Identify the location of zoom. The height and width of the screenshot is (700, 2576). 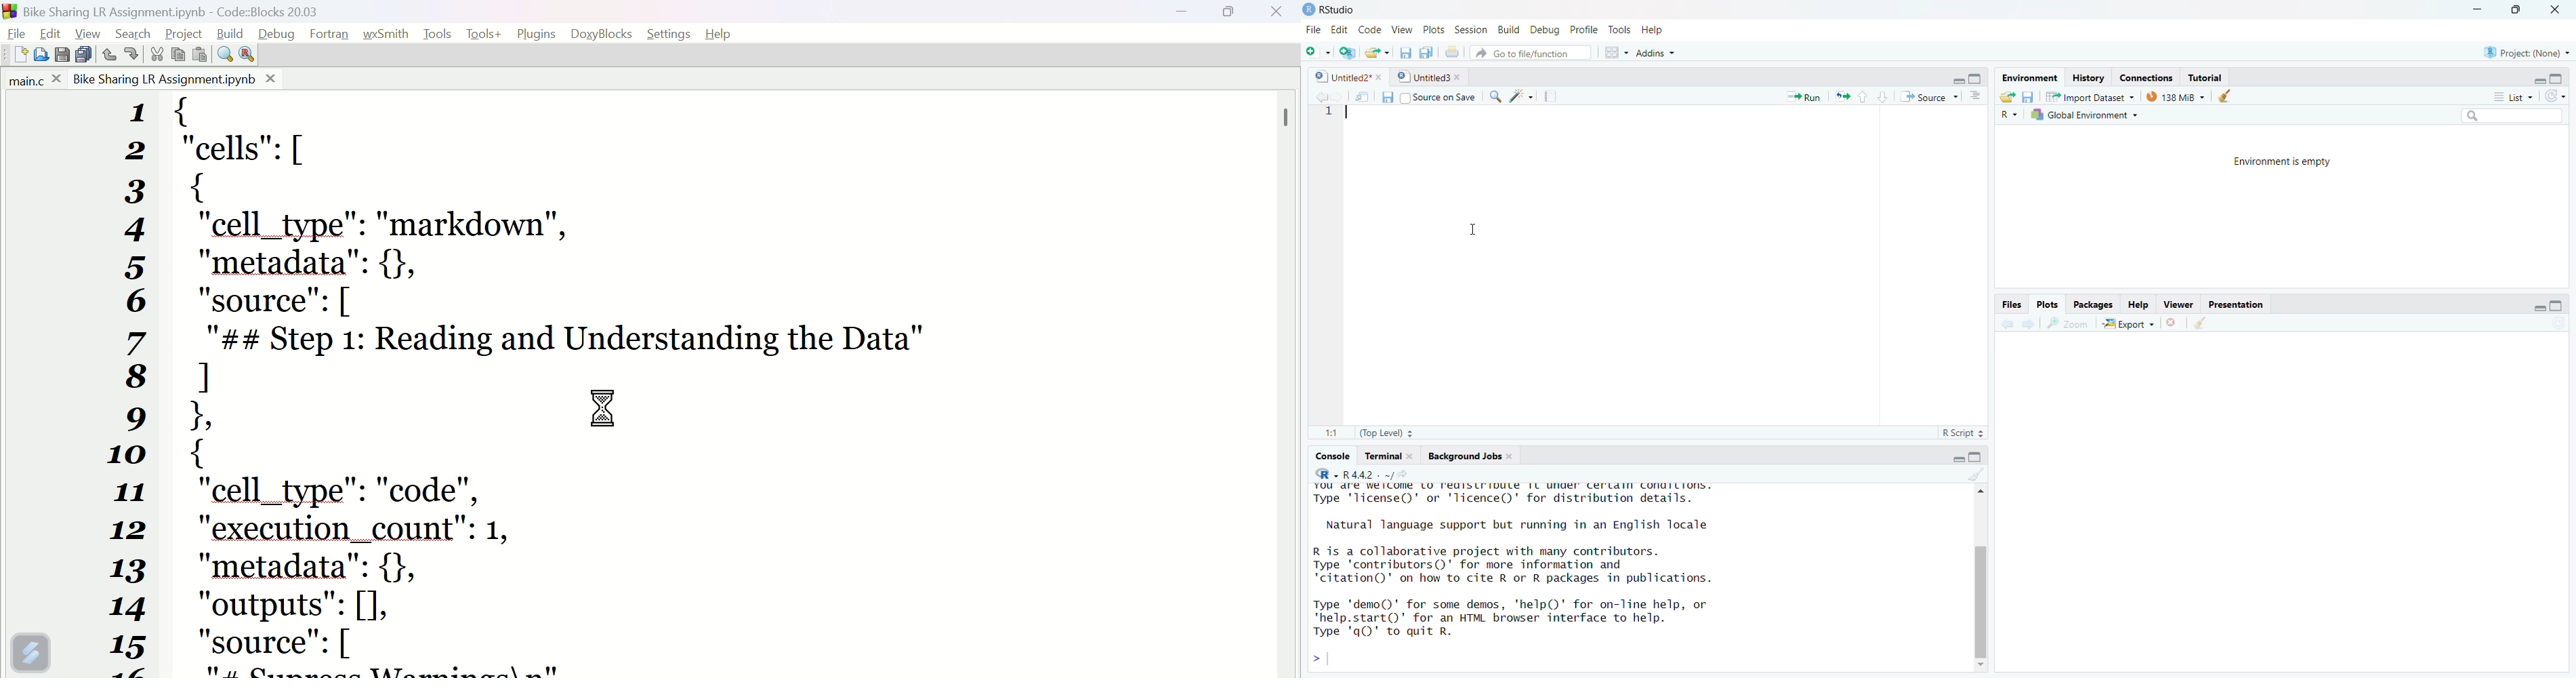
(2069, 324).